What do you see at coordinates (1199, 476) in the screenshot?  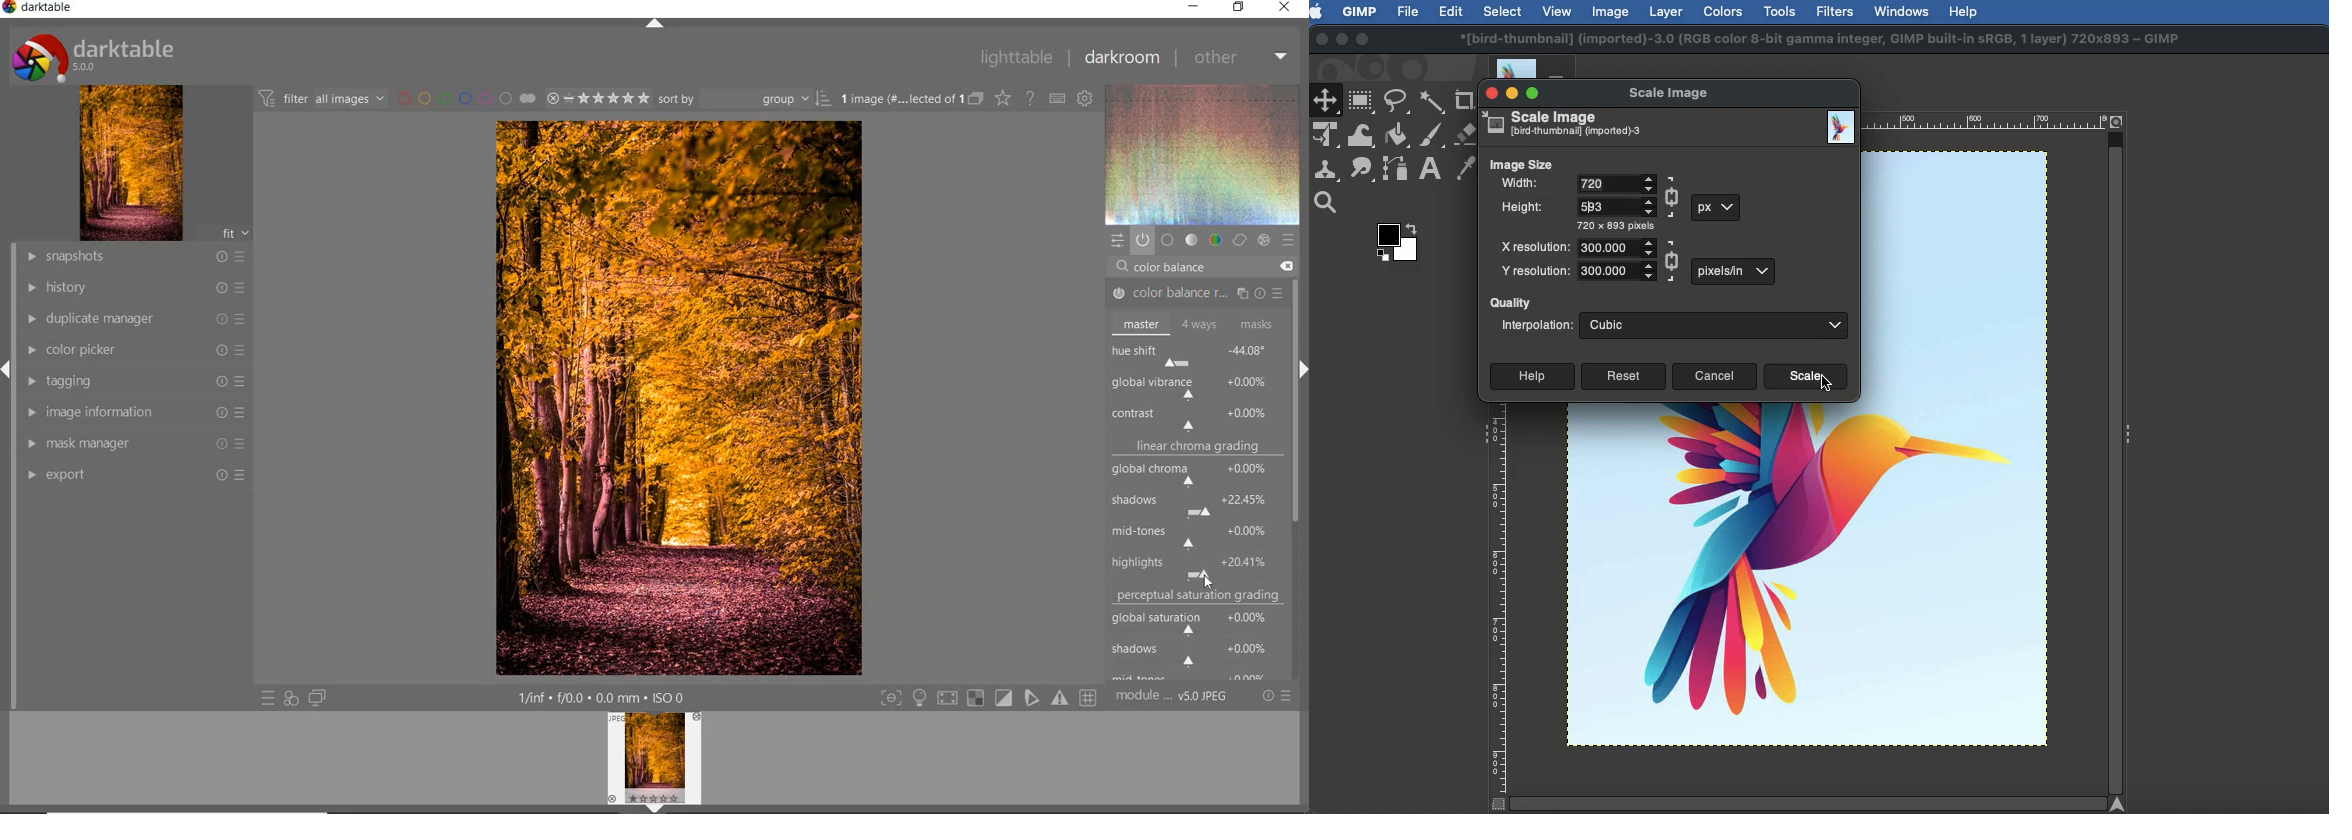 I see `global chroma` at bounding box center [1199, 476].